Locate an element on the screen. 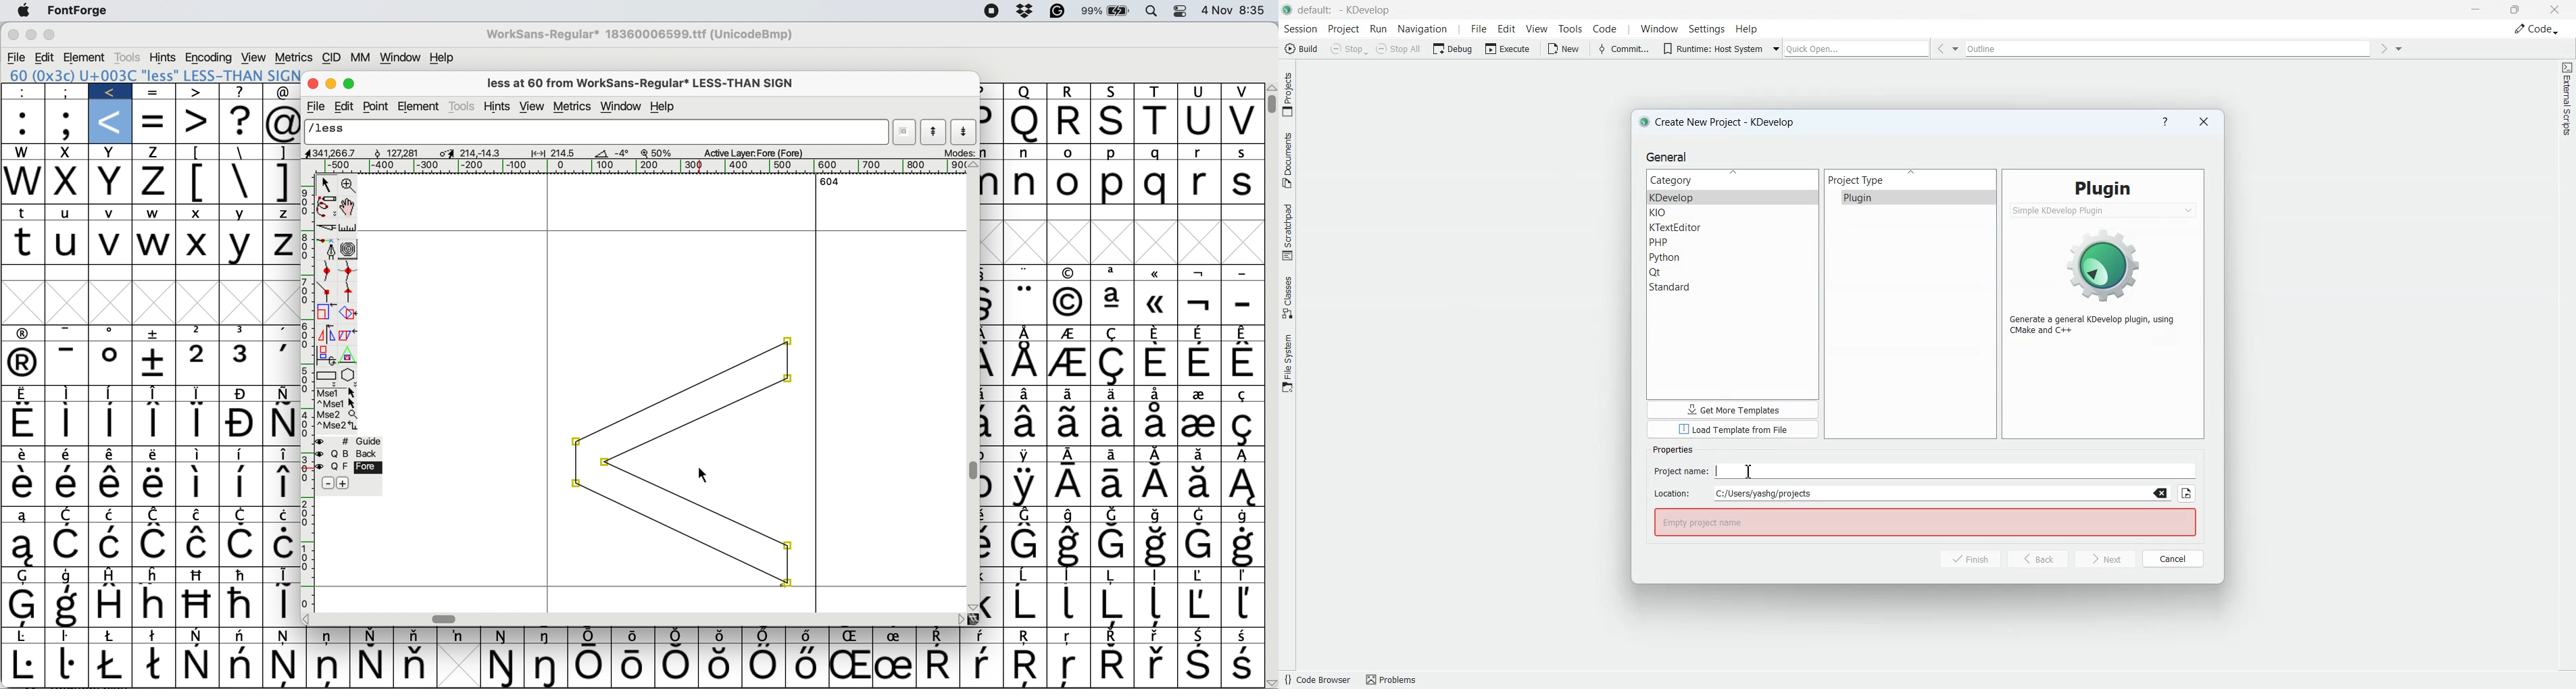 The width and height of the screenshot is (2576, 700). hints is located at coordinates (163, 57).